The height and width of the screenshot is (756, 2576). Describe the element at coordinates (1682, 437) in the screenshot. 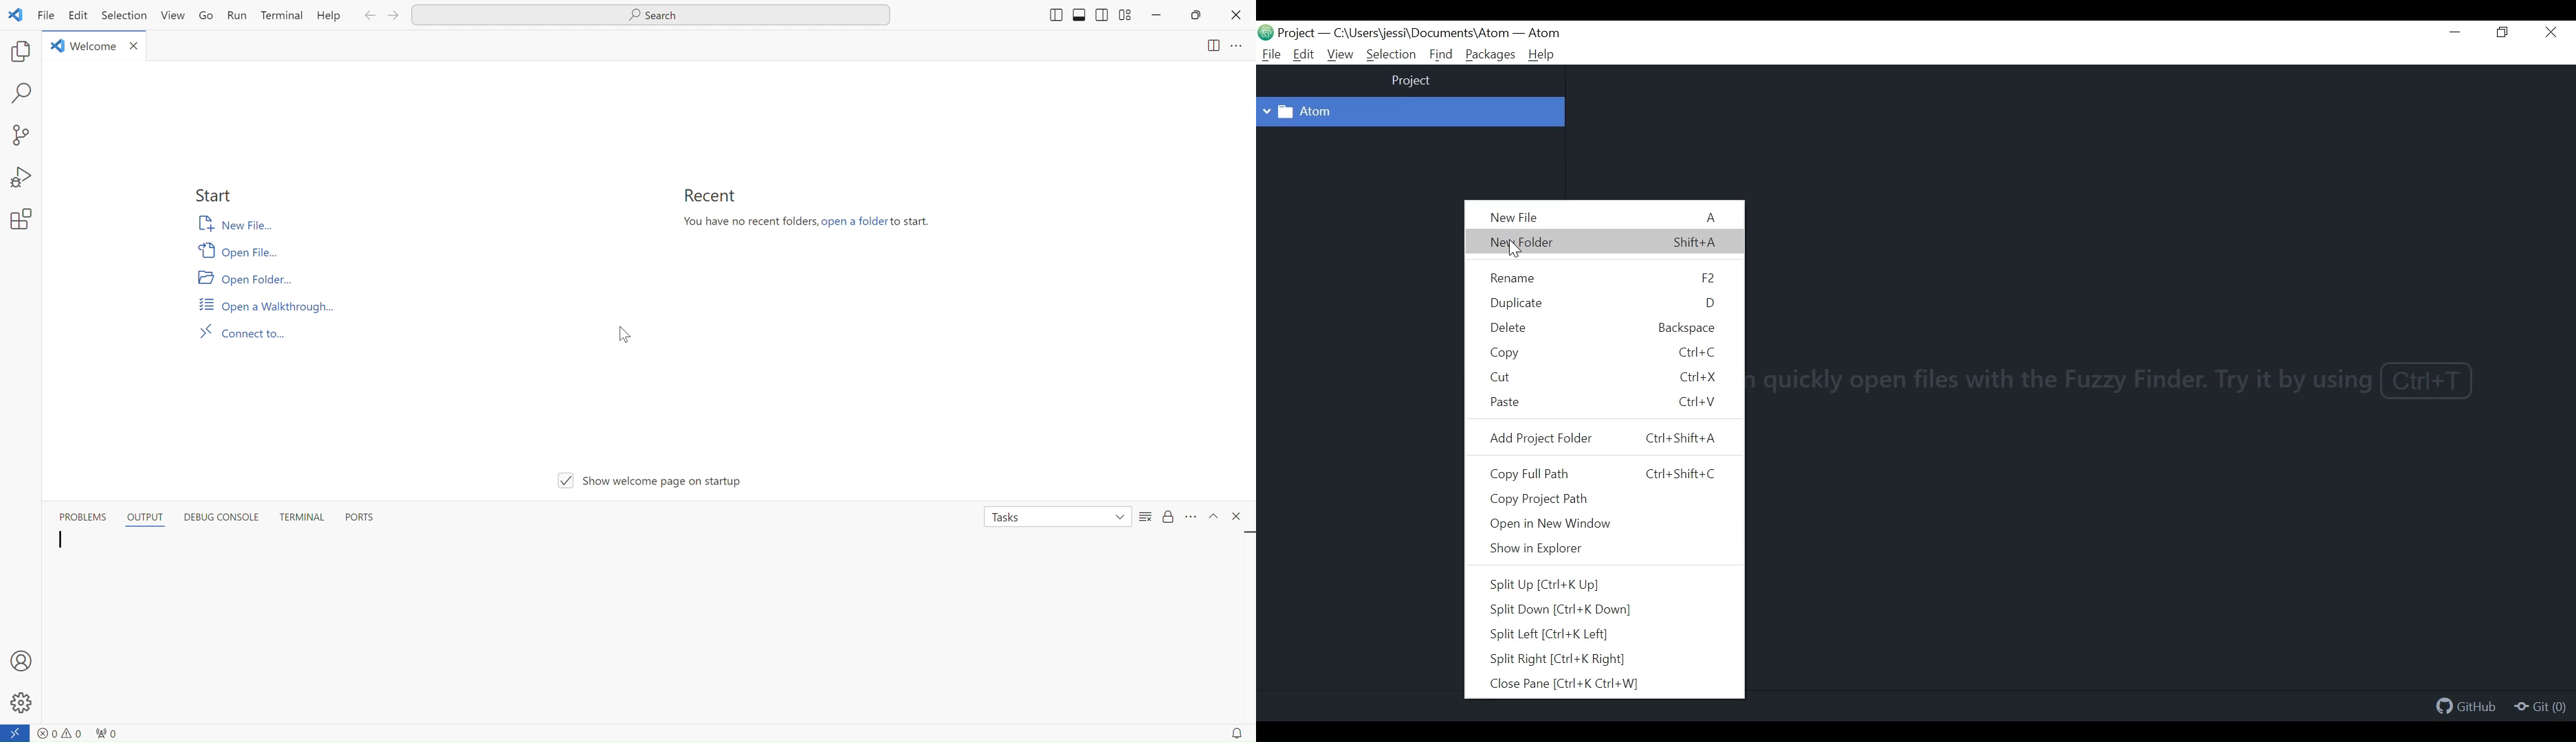

I see `Ctrl+Shift+A` at that location.